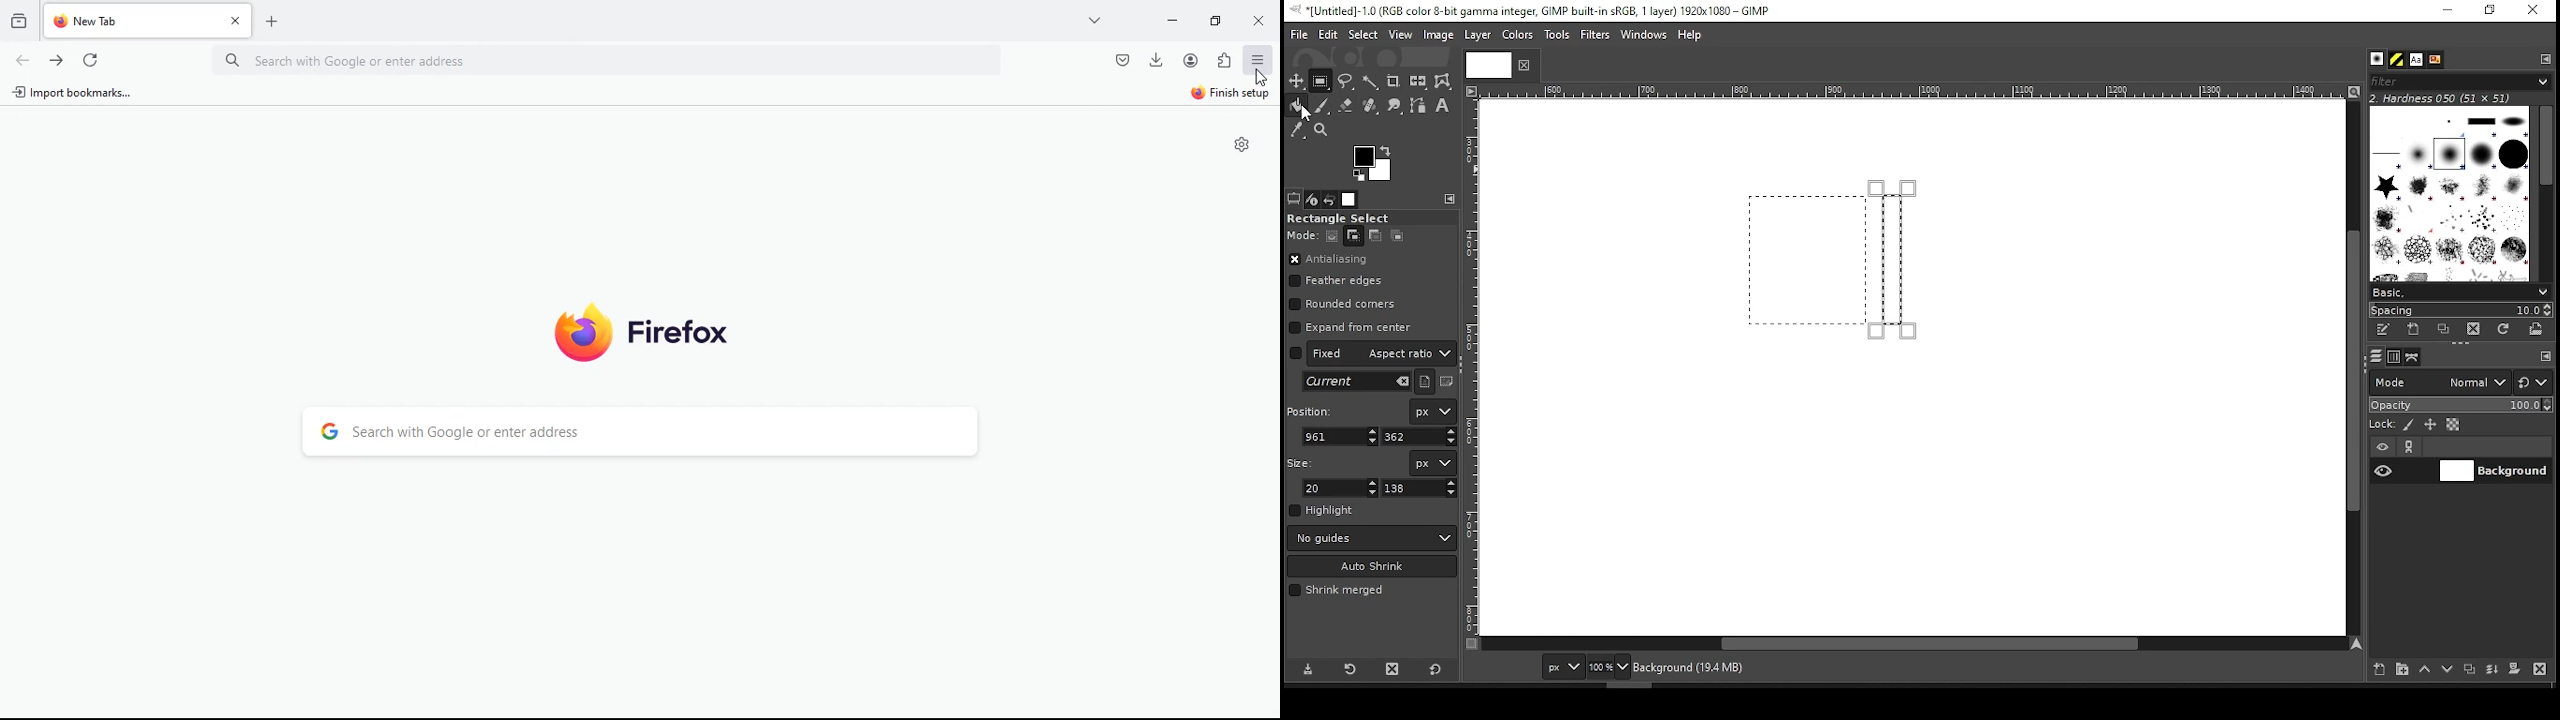 The height and width of the screenshot is (728, 2576). What do you see at coordinates (2446, 98) in the screenshot?
I see `2. hardness 050 (51x51)` at bounding box center [2446, 98].